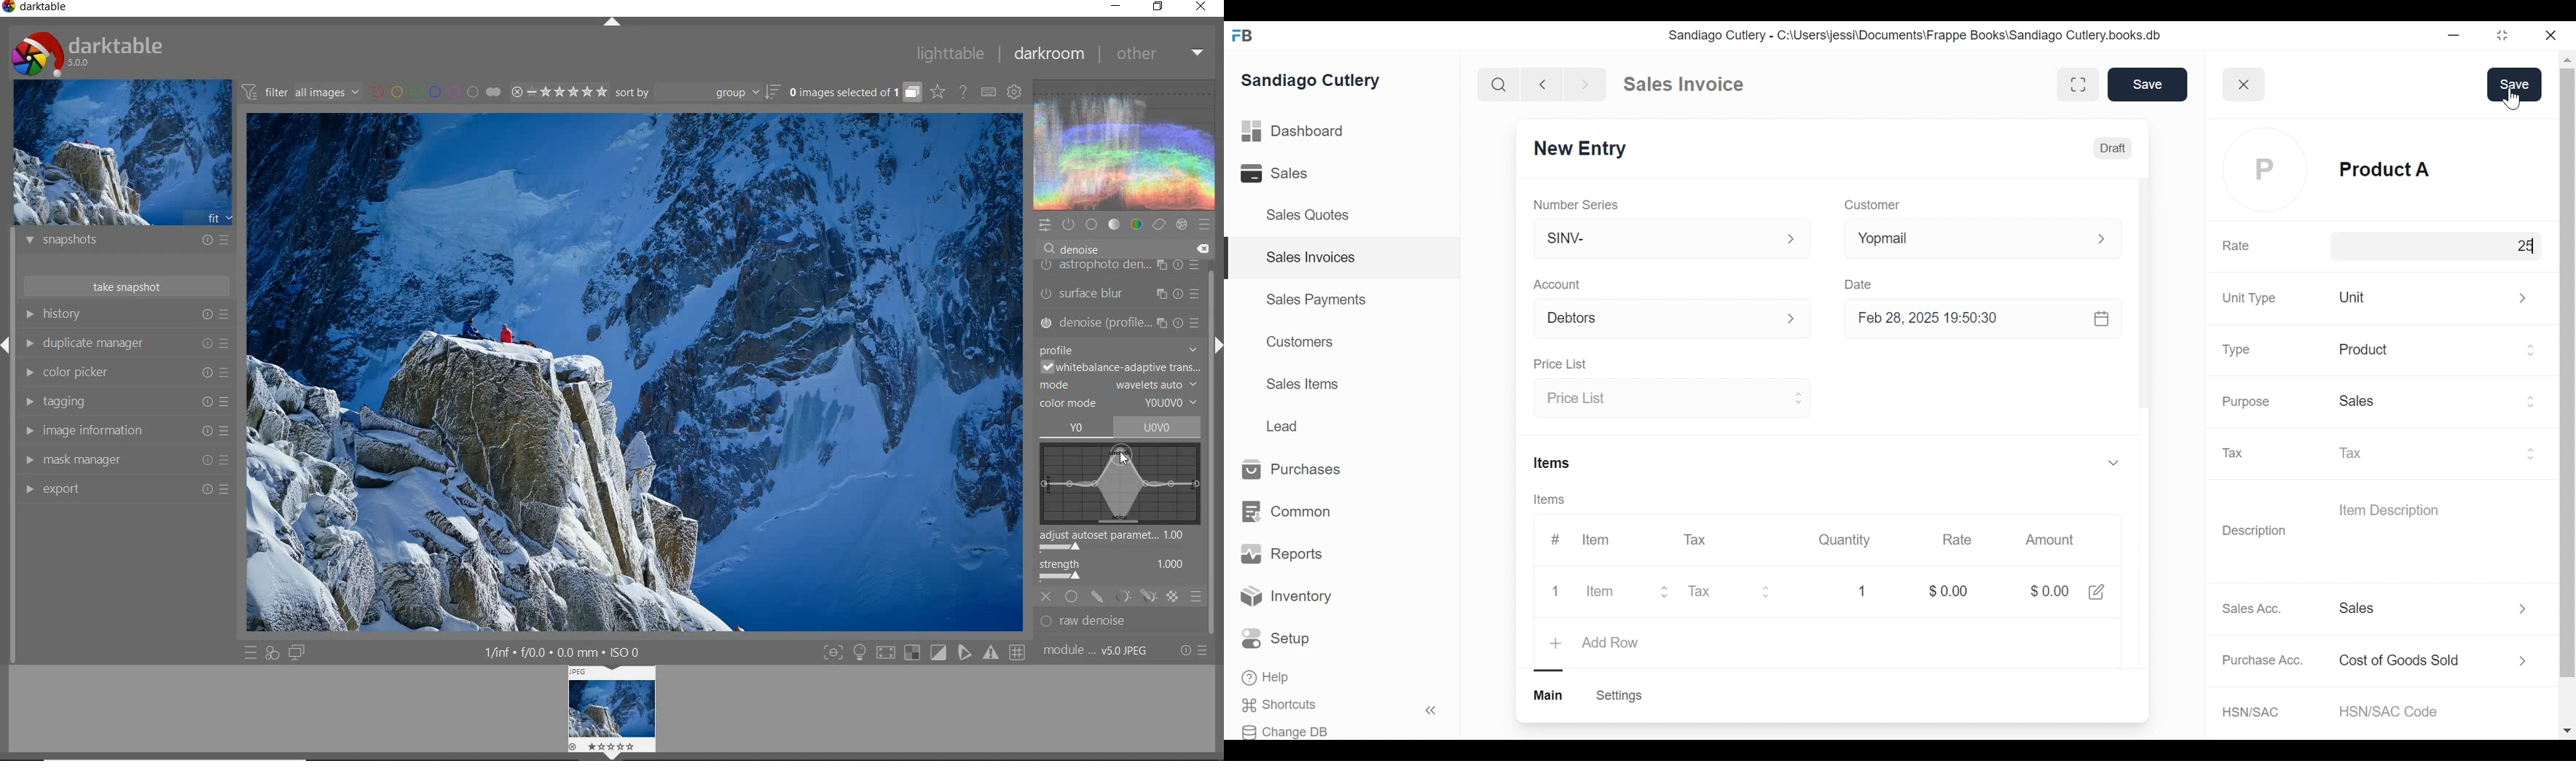 The width and height of the screenshot is (2576, 784). What do you see at coordinates (1550, 498) in the screenshot?
I see `Items` at bounding box center [1550, 498].